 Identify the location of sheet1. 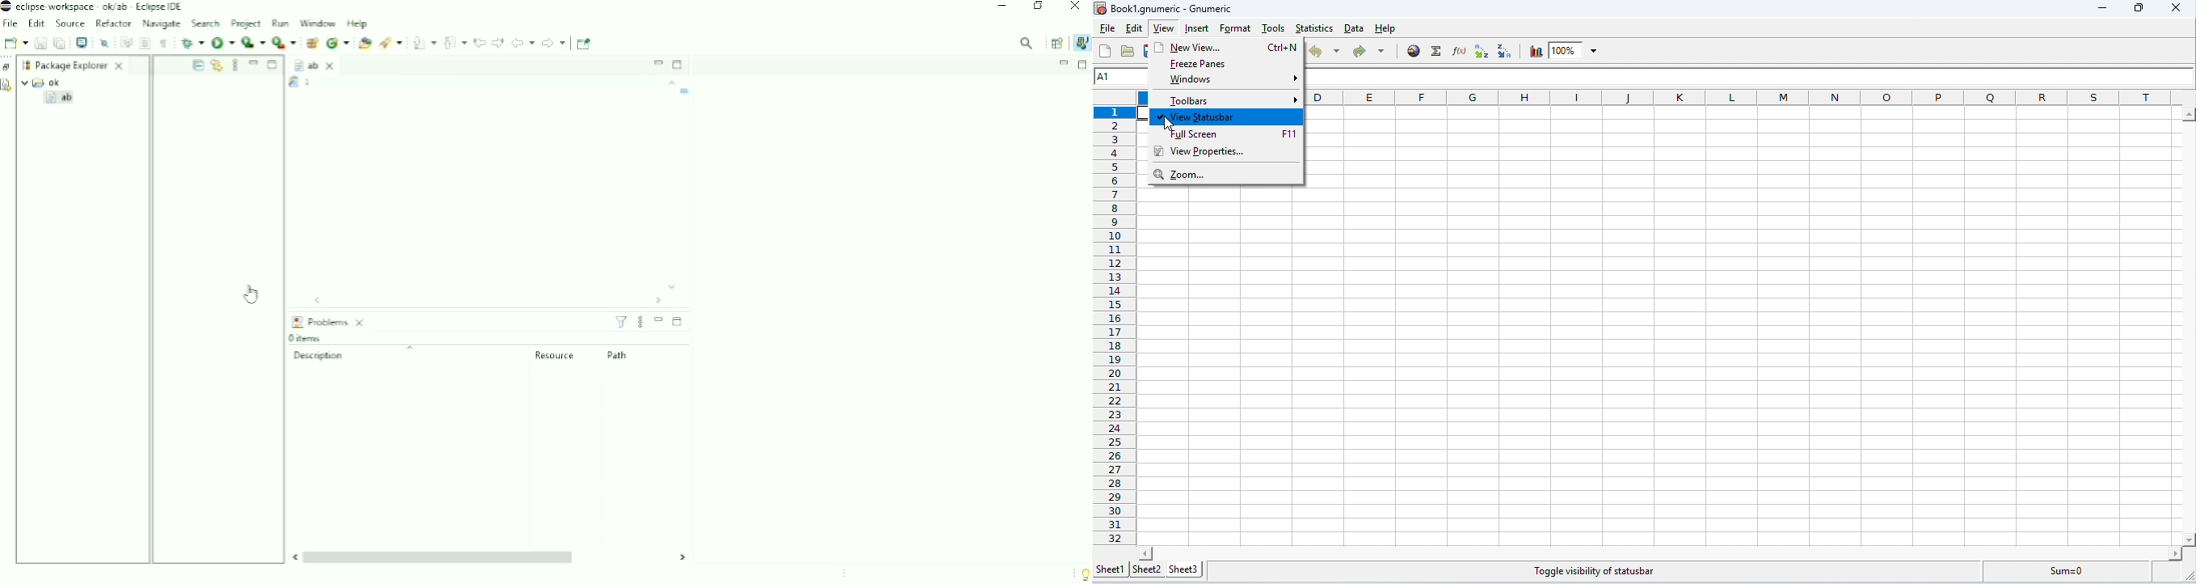
(1109, 572).